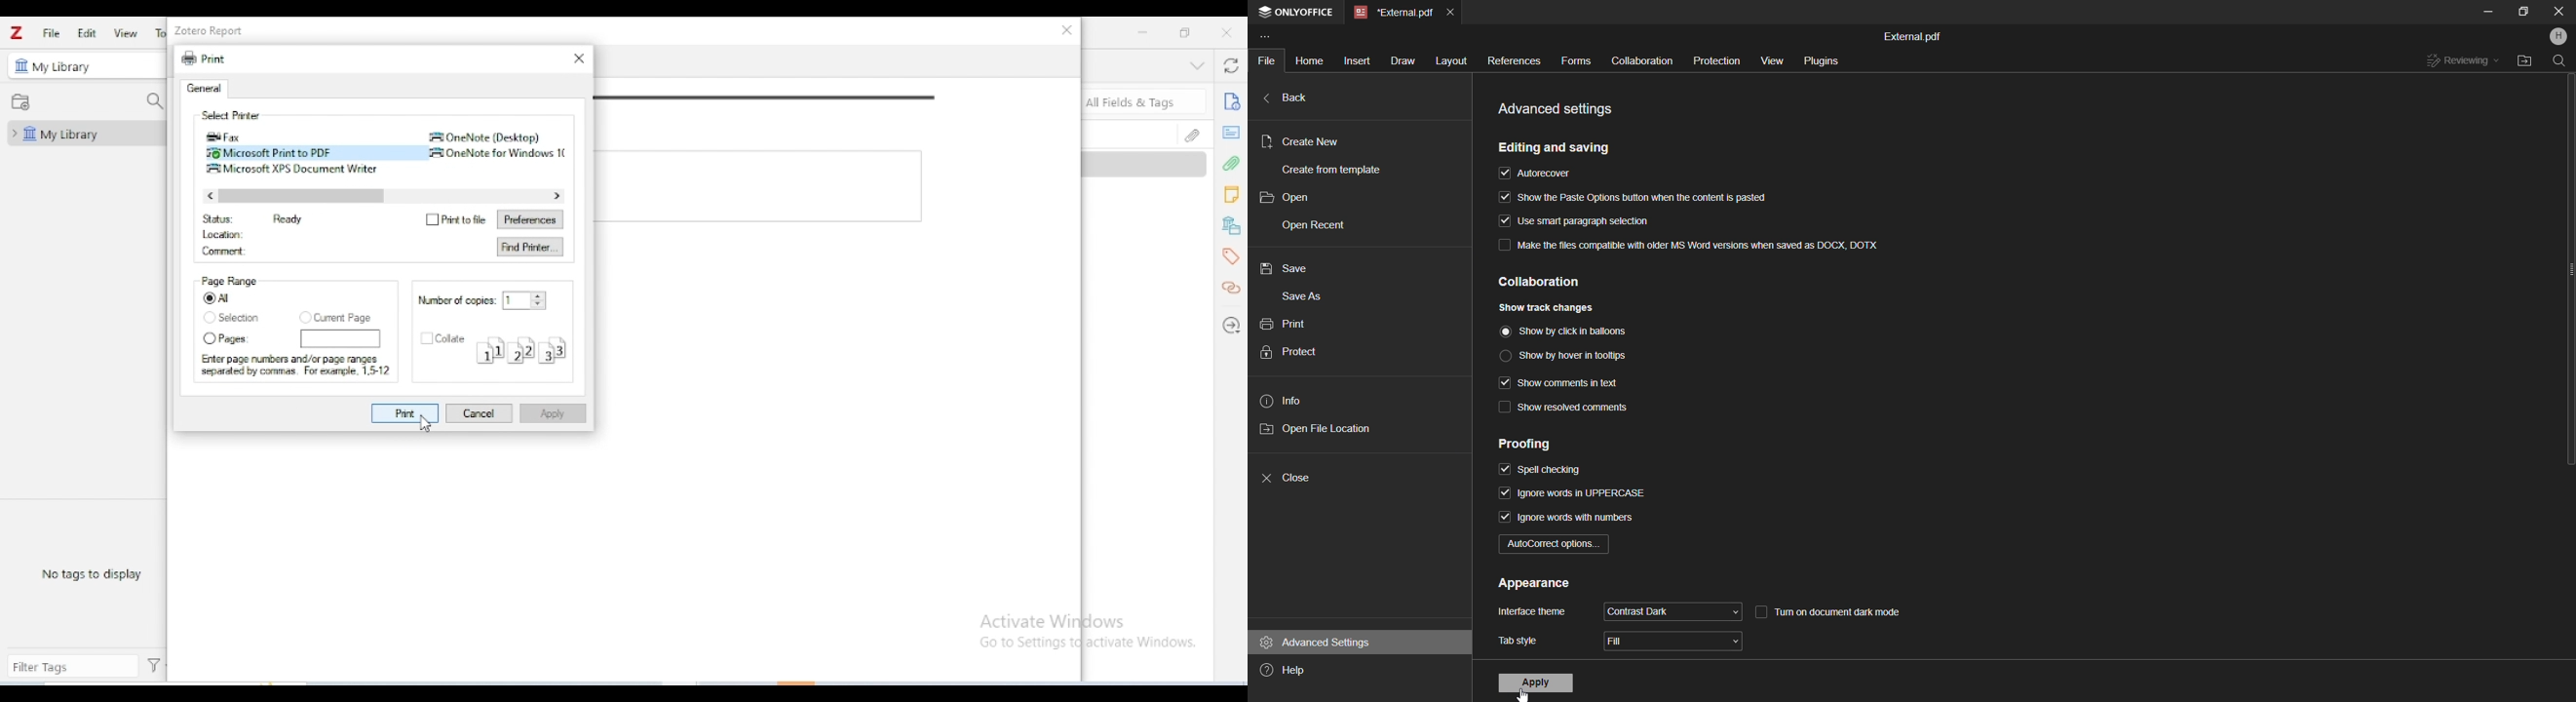 Image resolution: width=2576 pixels, height=728 pixels. I want to click on save as, so click(1304, 298).